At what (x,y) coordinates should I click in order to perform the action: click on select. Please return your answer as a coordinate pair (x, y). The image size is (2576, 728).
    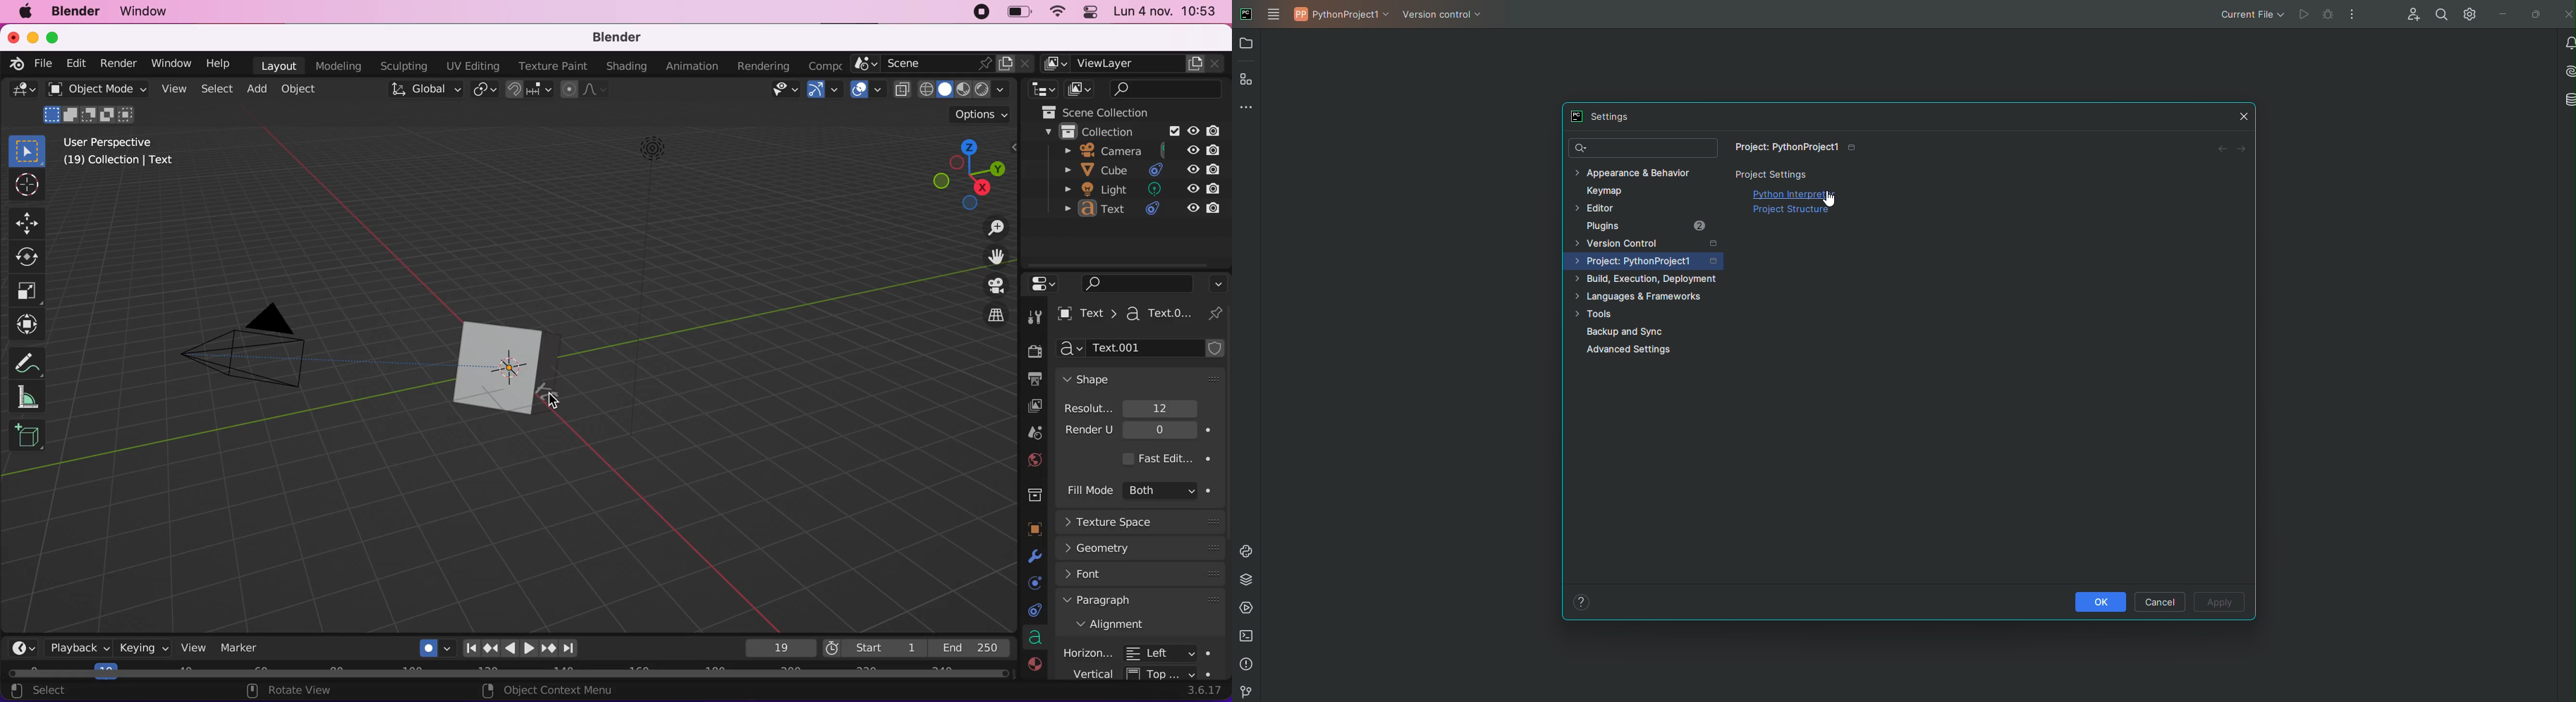
    Looking at the image, I should click on (219, 90).